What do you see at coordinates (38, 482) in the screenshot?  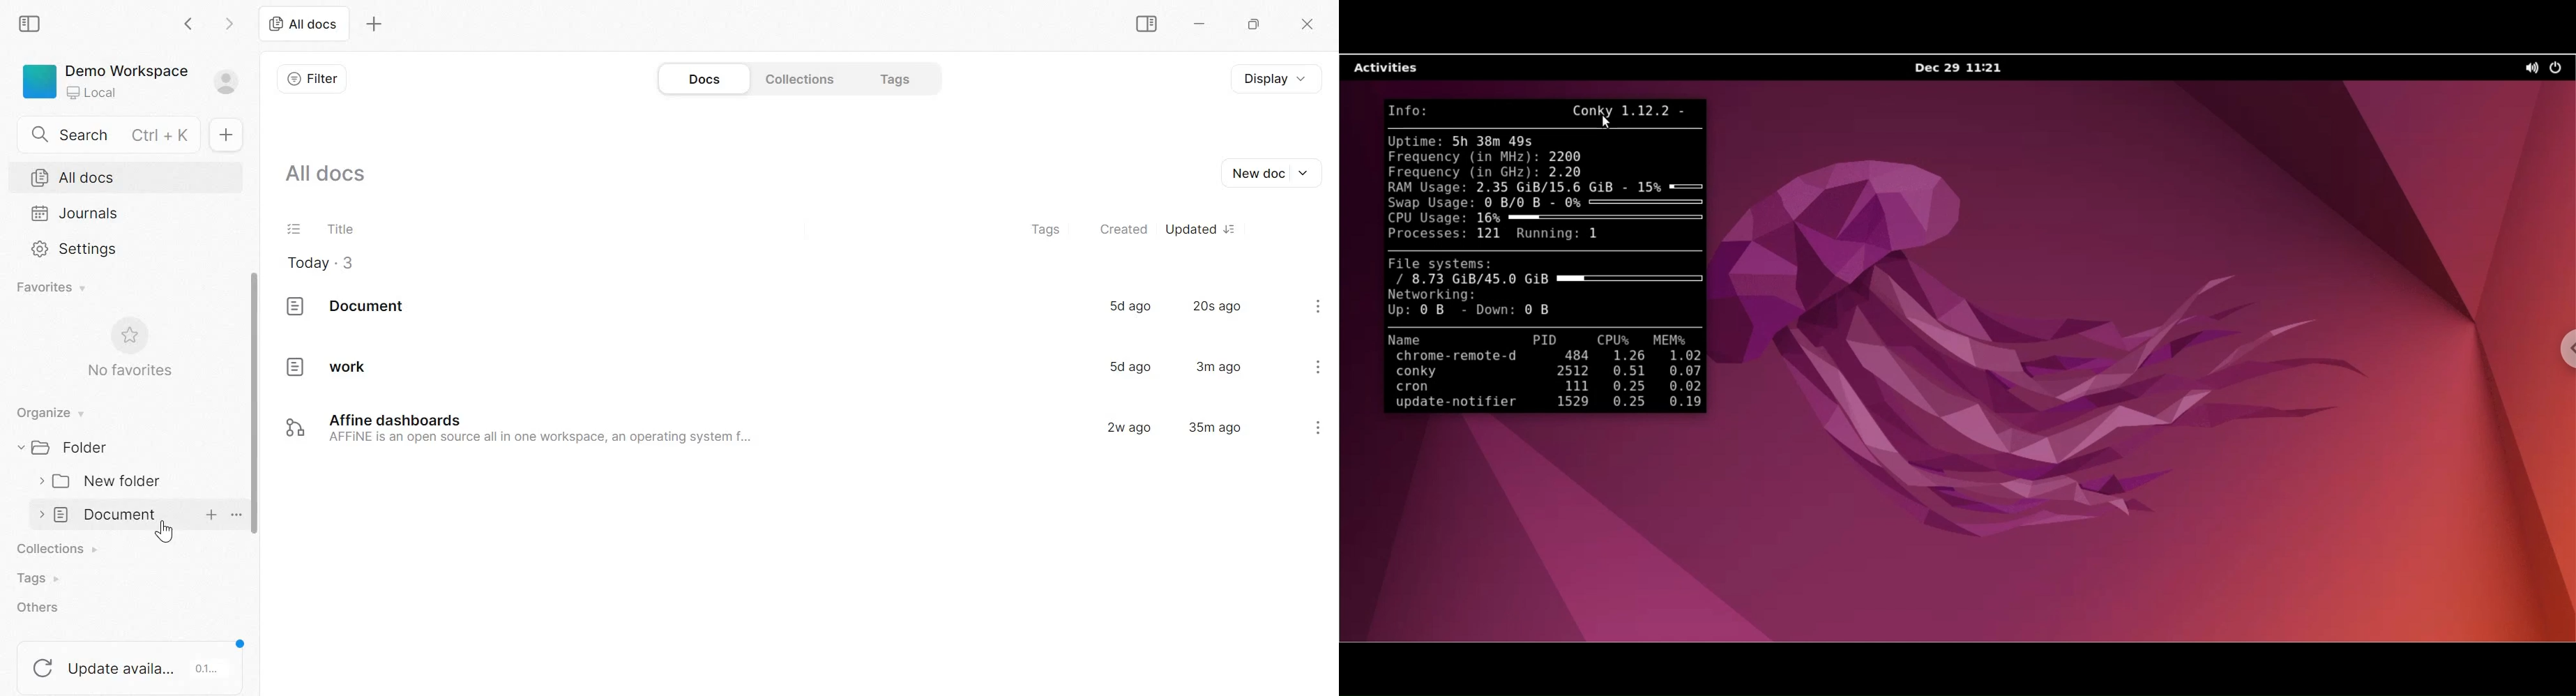 I see `collapse/expand` at bounding box center [38, 482].